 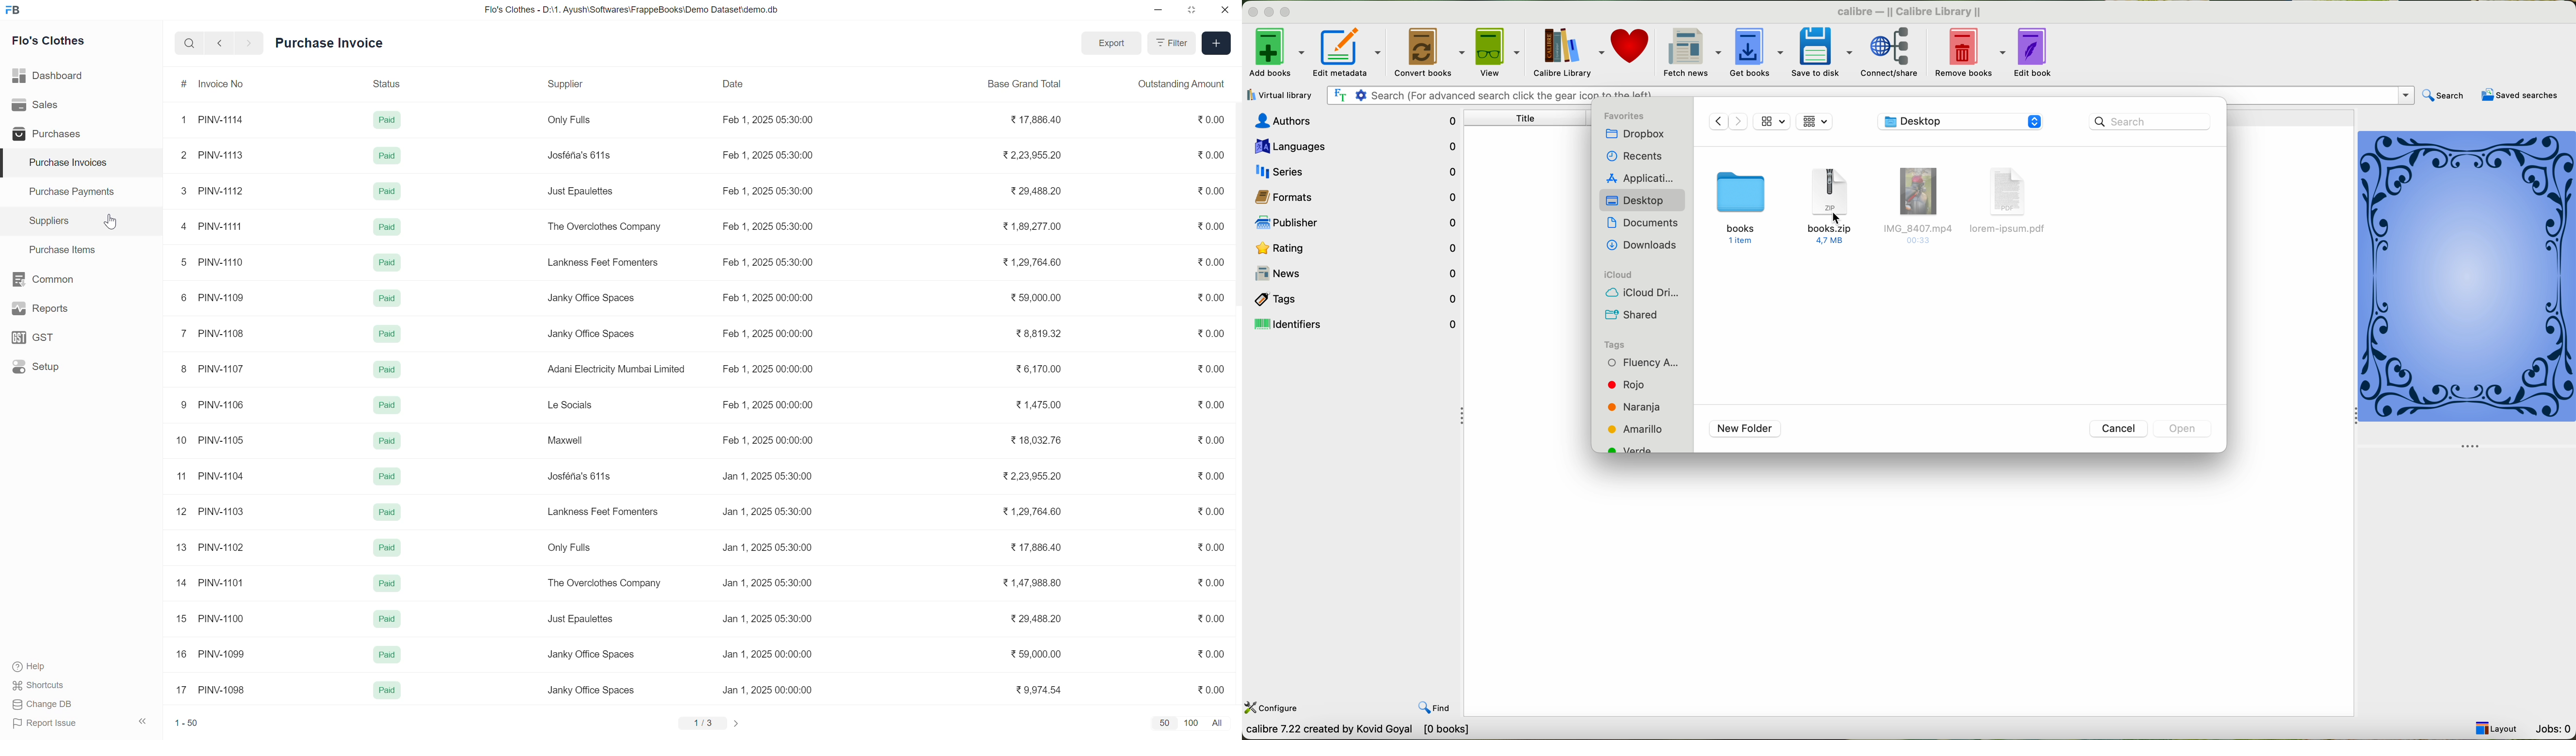 I want to click on 8 PINV-1107, so click(x=212, y=369).